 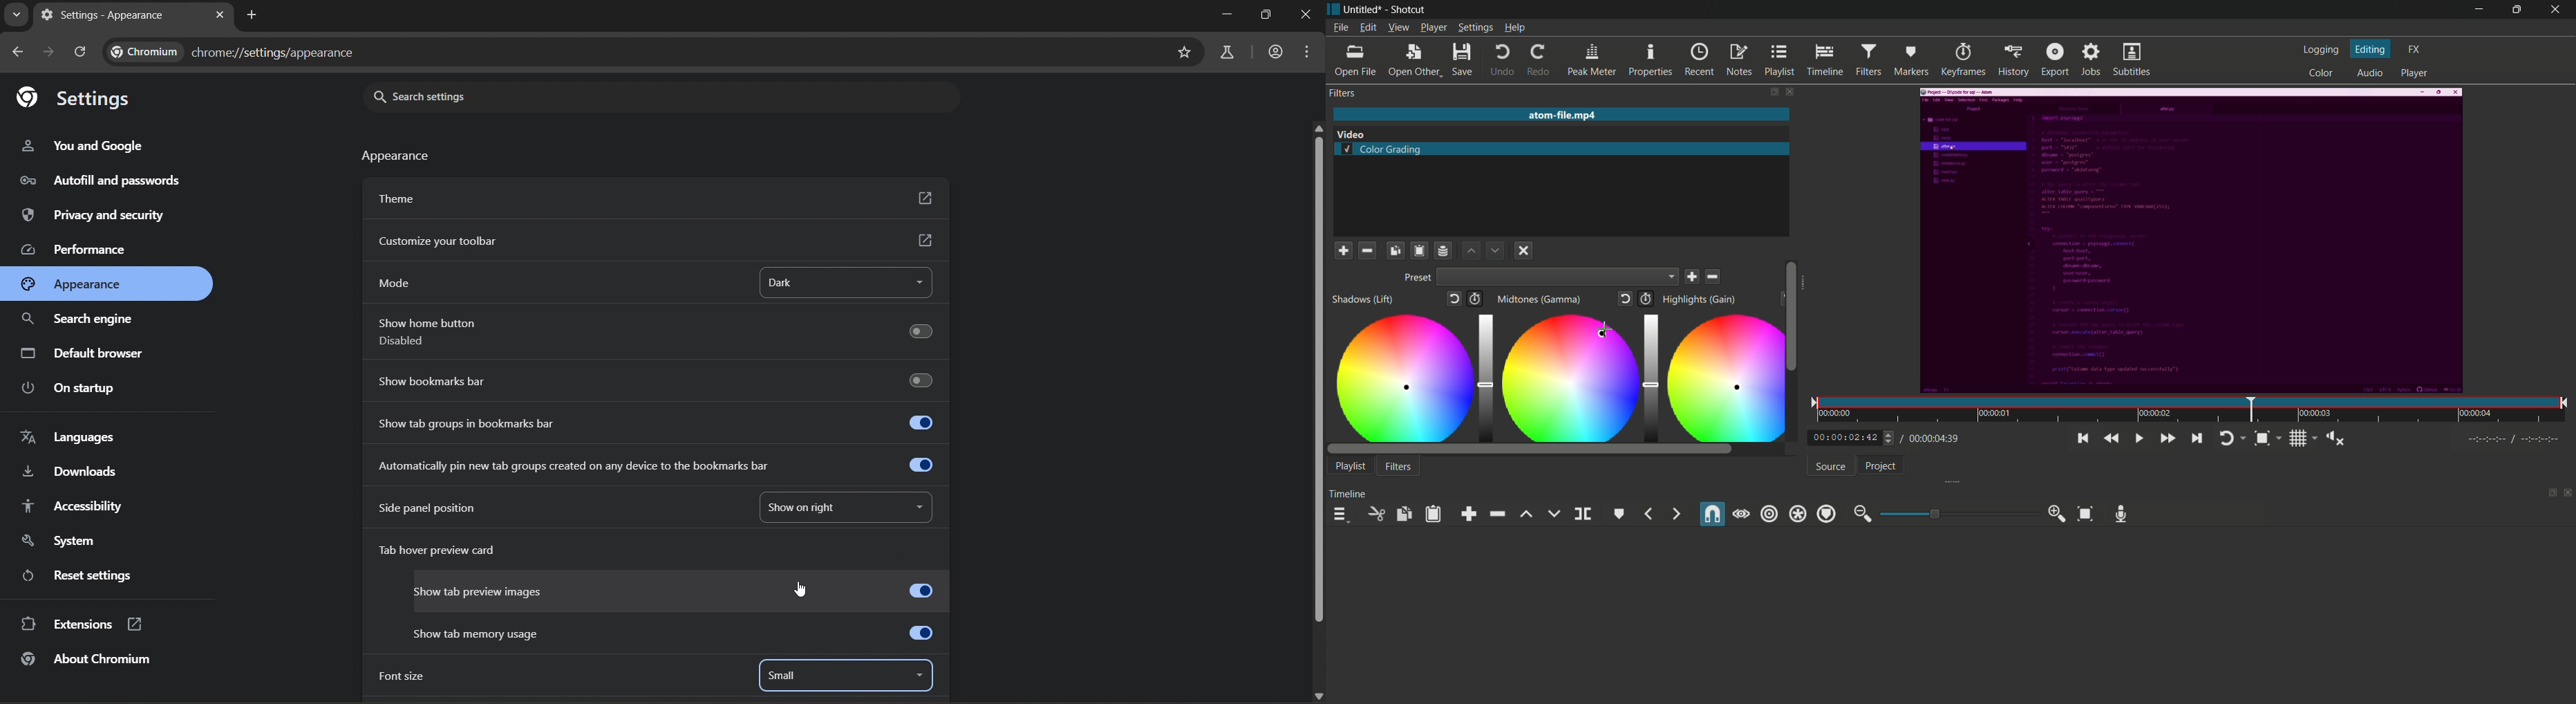 What do you see at coordinates (1862, 514) in the screenshot?
I see `zoom out` at bounding box center [1862, 514].